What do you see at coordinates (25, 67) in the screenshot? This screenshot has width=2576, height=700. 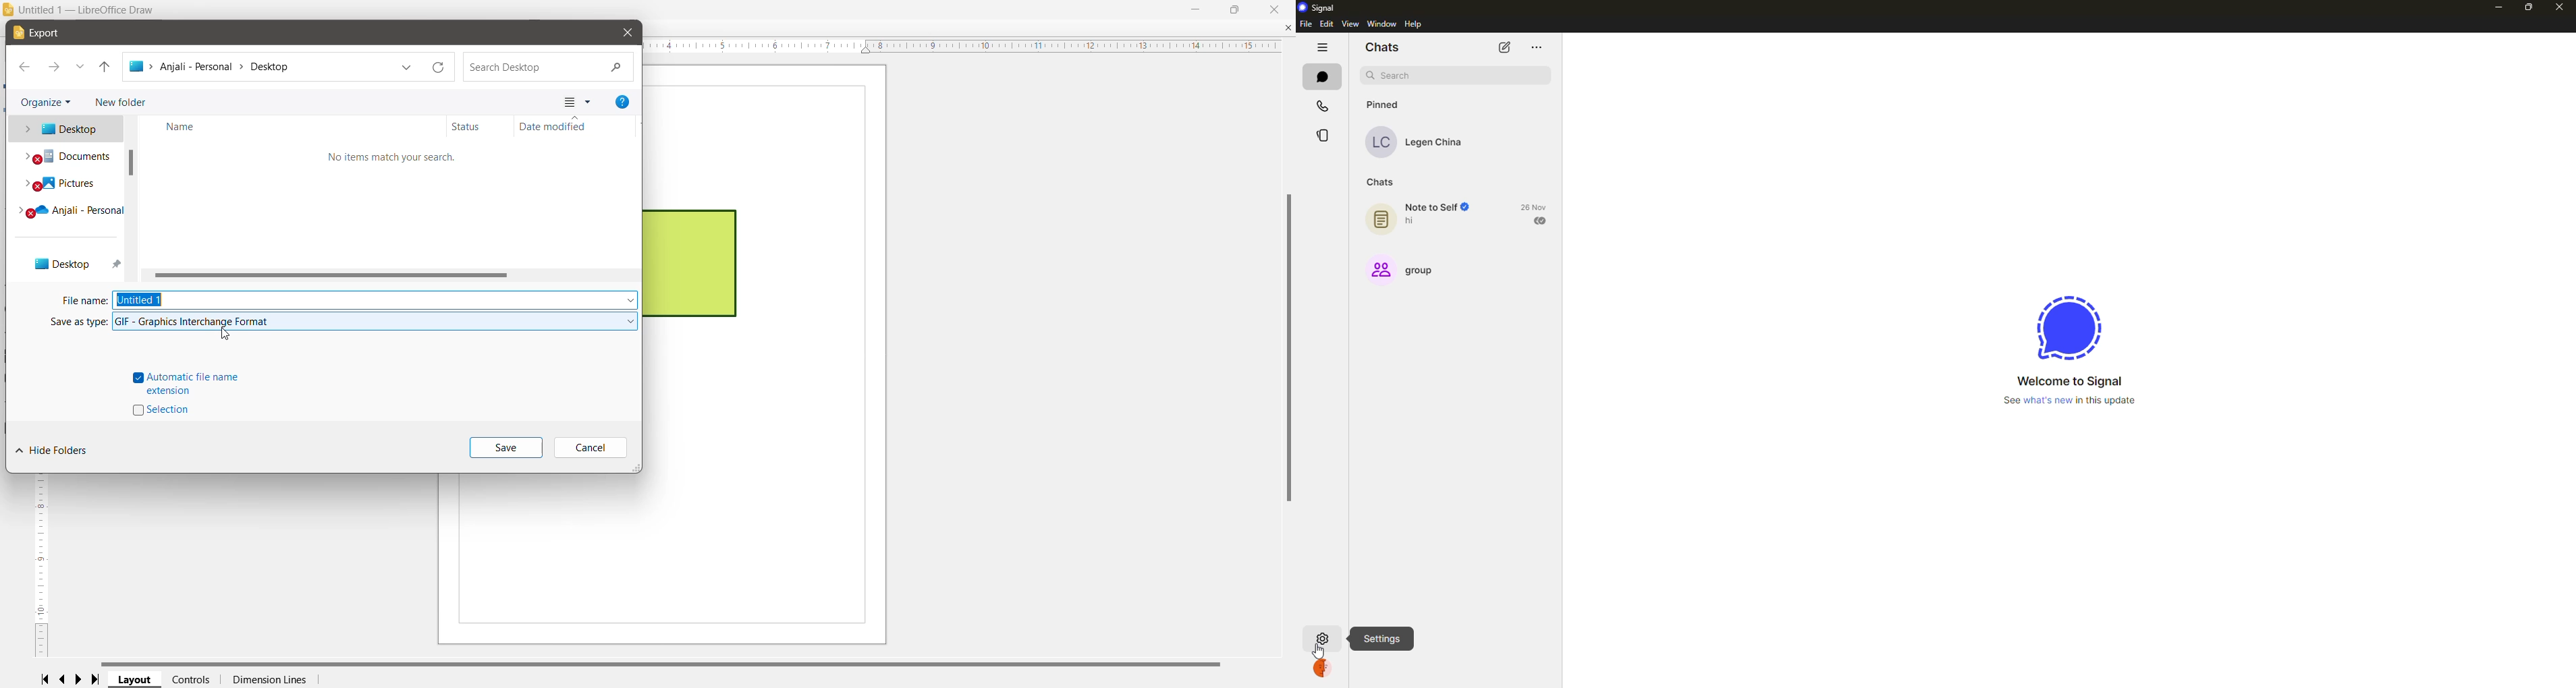 I see `Back` at bounding box center [25, 67].